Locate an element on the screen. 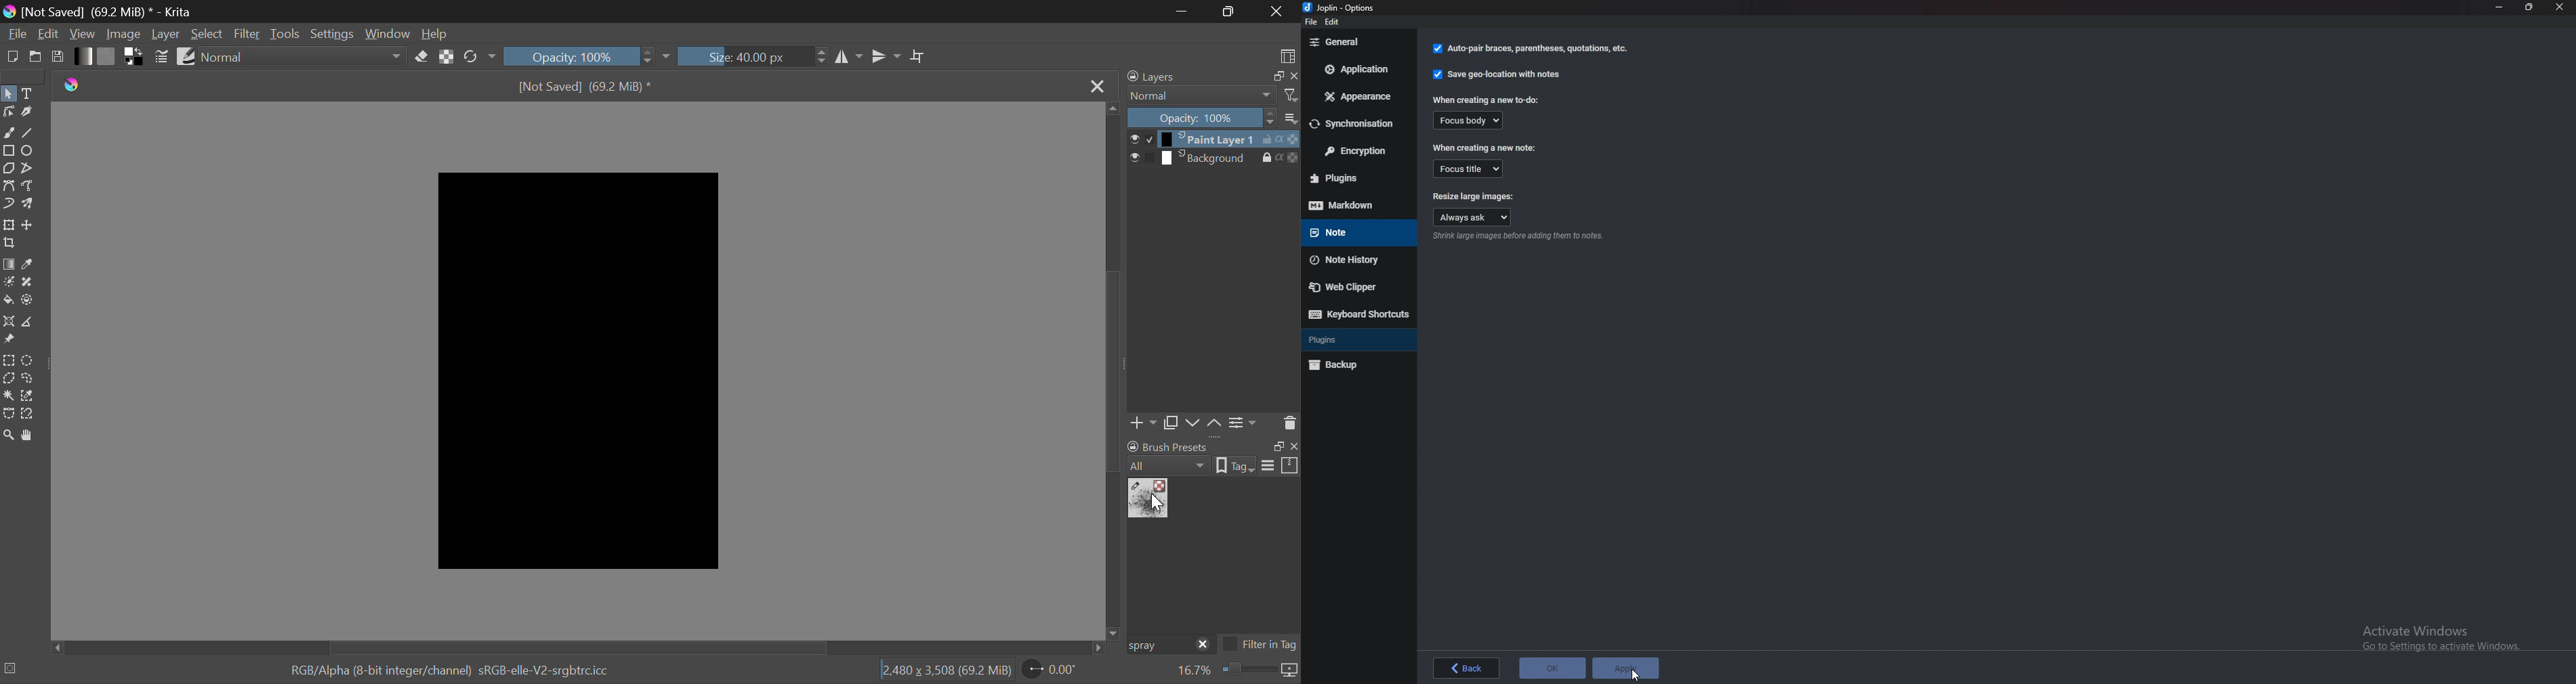  Bezier Curve Selection is located at coordinates (9, 414).